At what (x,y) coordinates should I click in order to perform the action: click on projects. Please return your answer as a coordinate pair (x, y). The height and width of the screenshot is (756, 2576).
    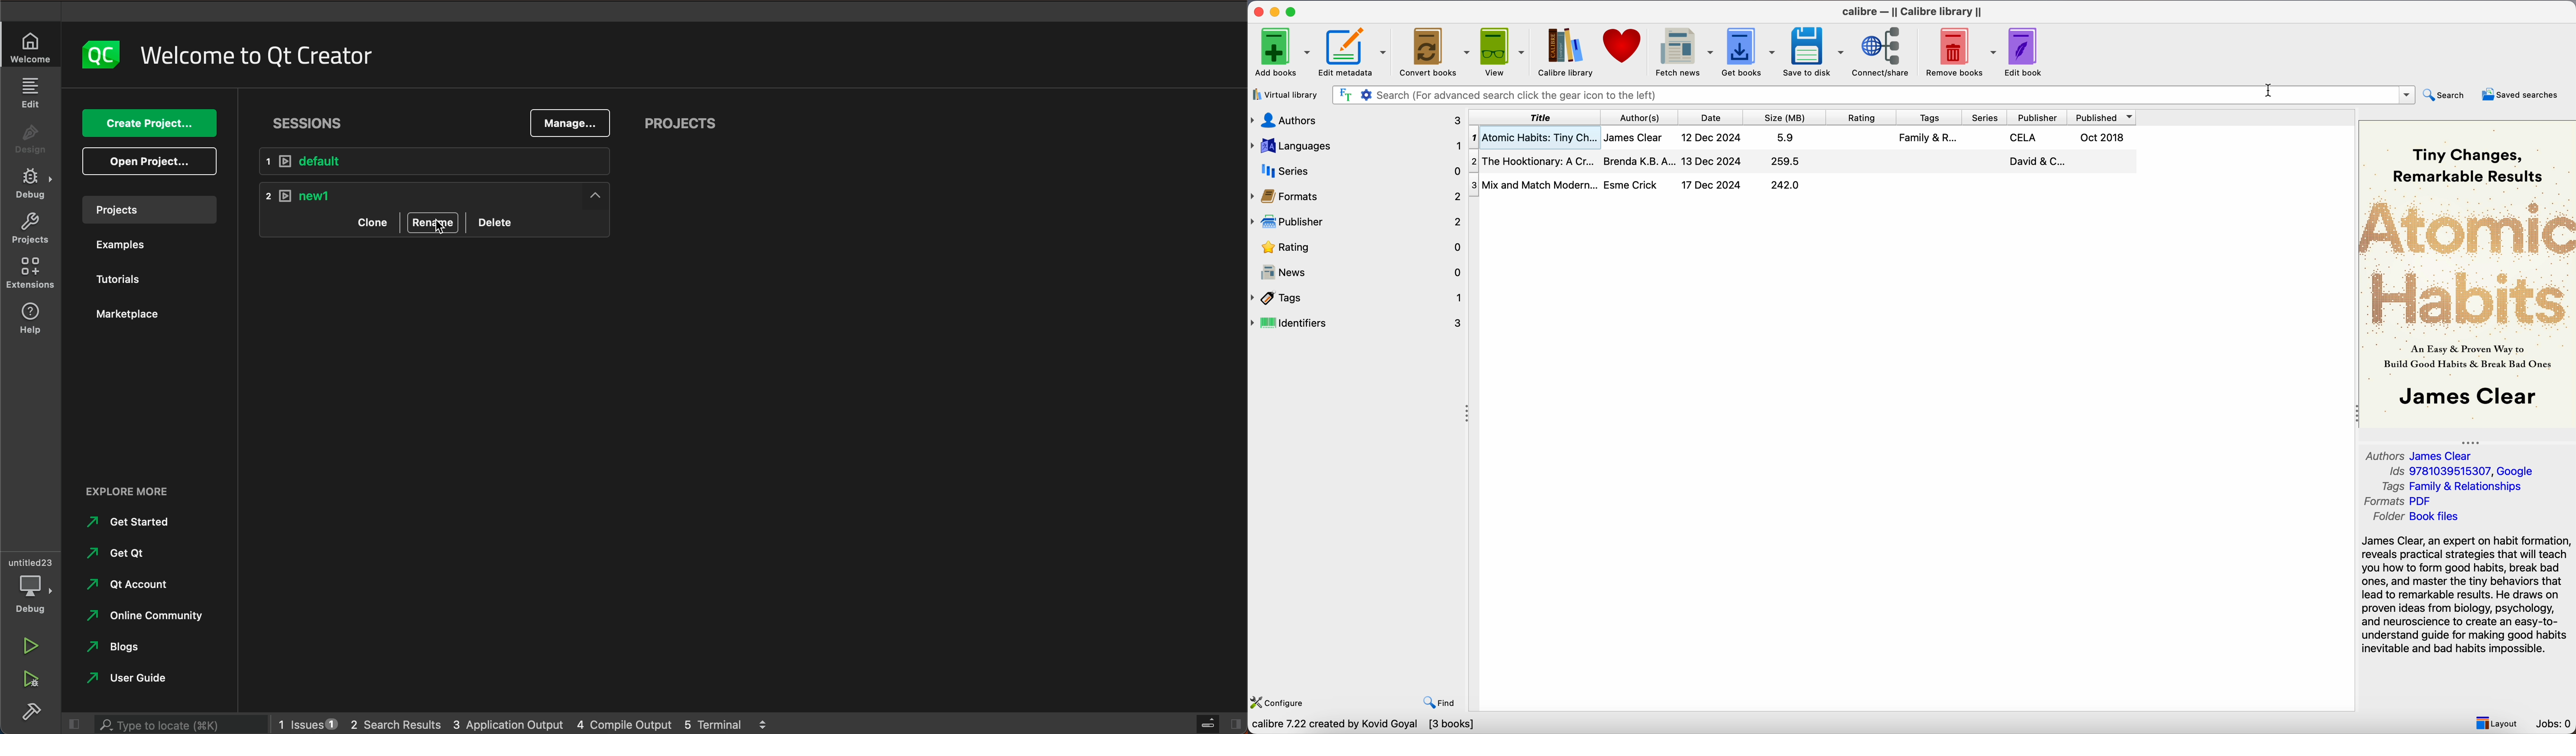
    Looking at the image, I should click on (146, 209).